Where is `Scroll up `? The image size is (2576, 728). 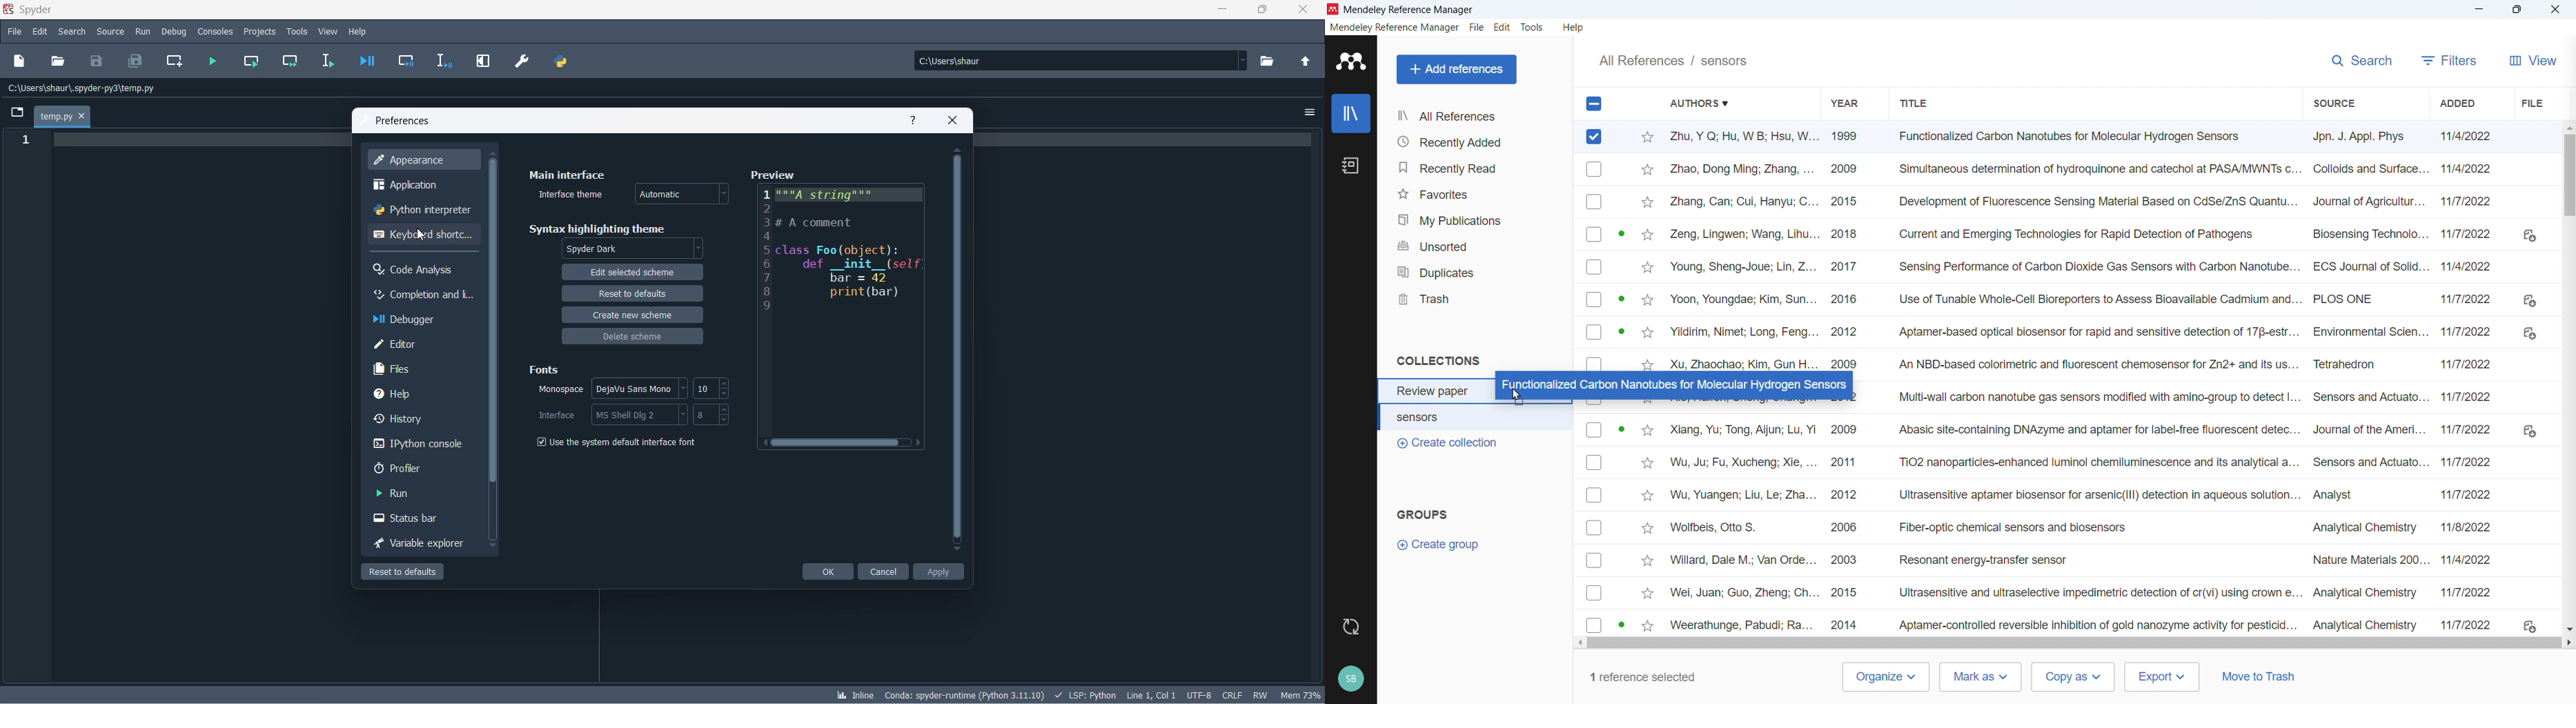 Scroll up  is located at coordinates (2568, 126).